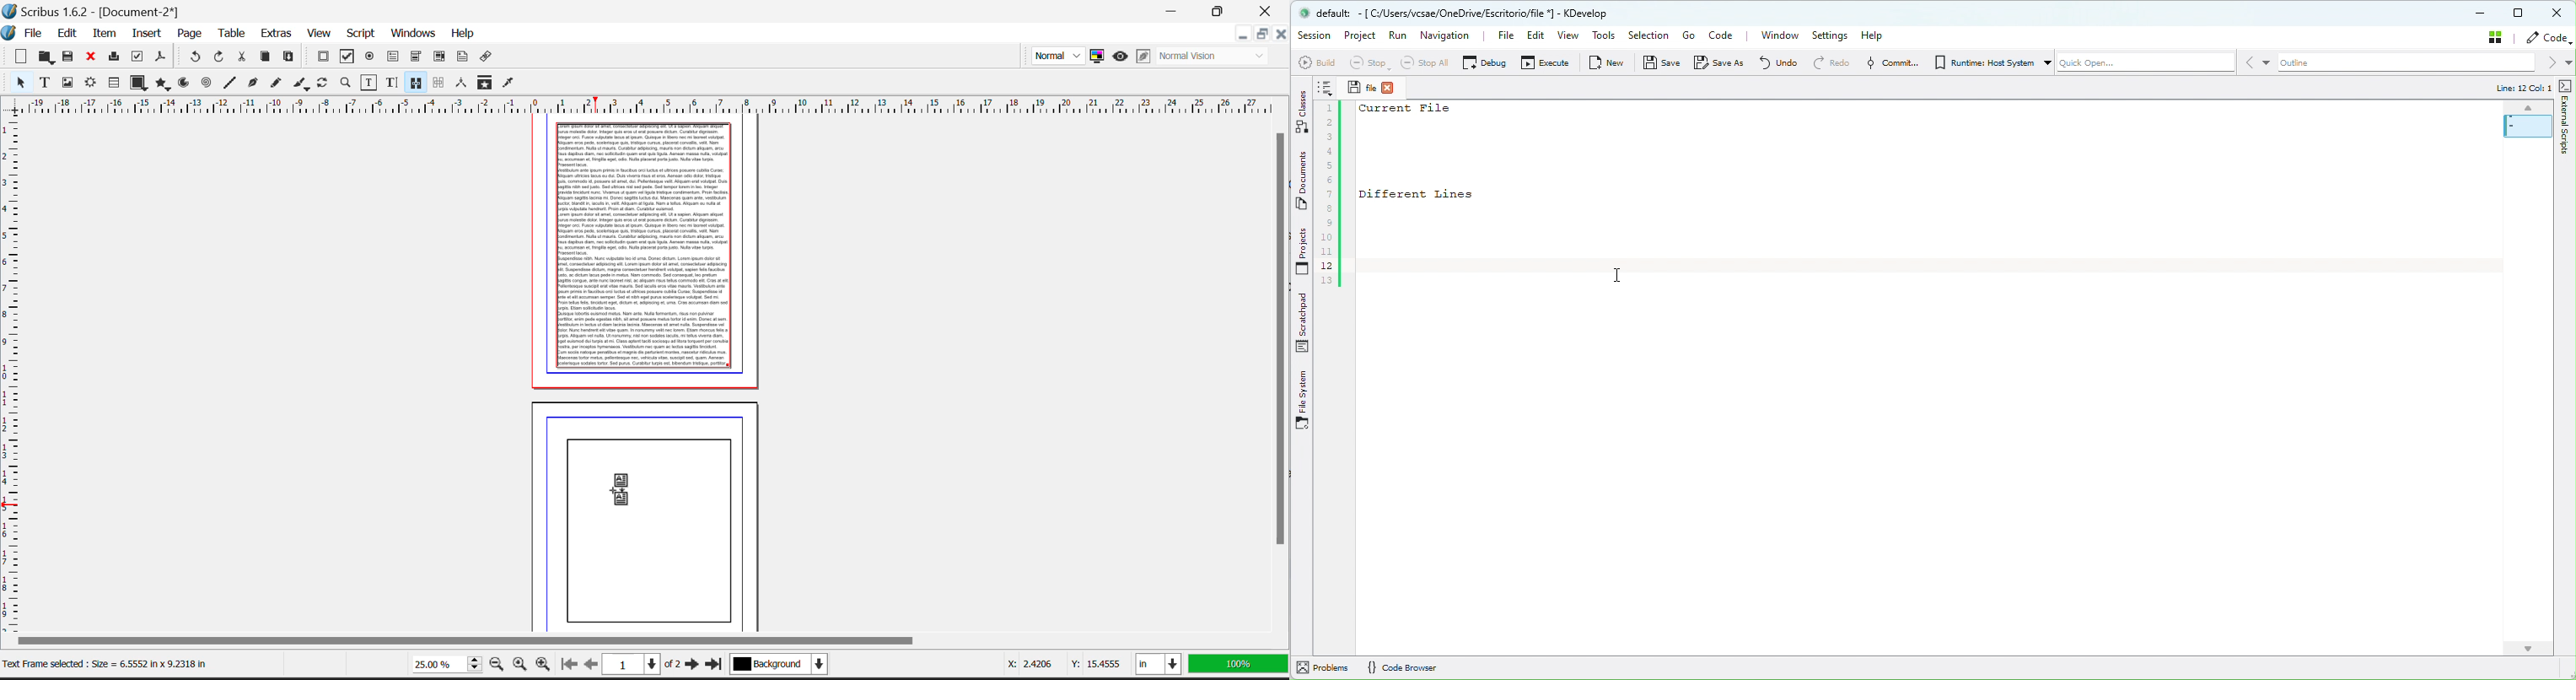  What do you see at coordinates (93, 10) in the screenshot?
I see `Scribus 1.6.2 - [Document -2*]` at bounding box center [93, 10].